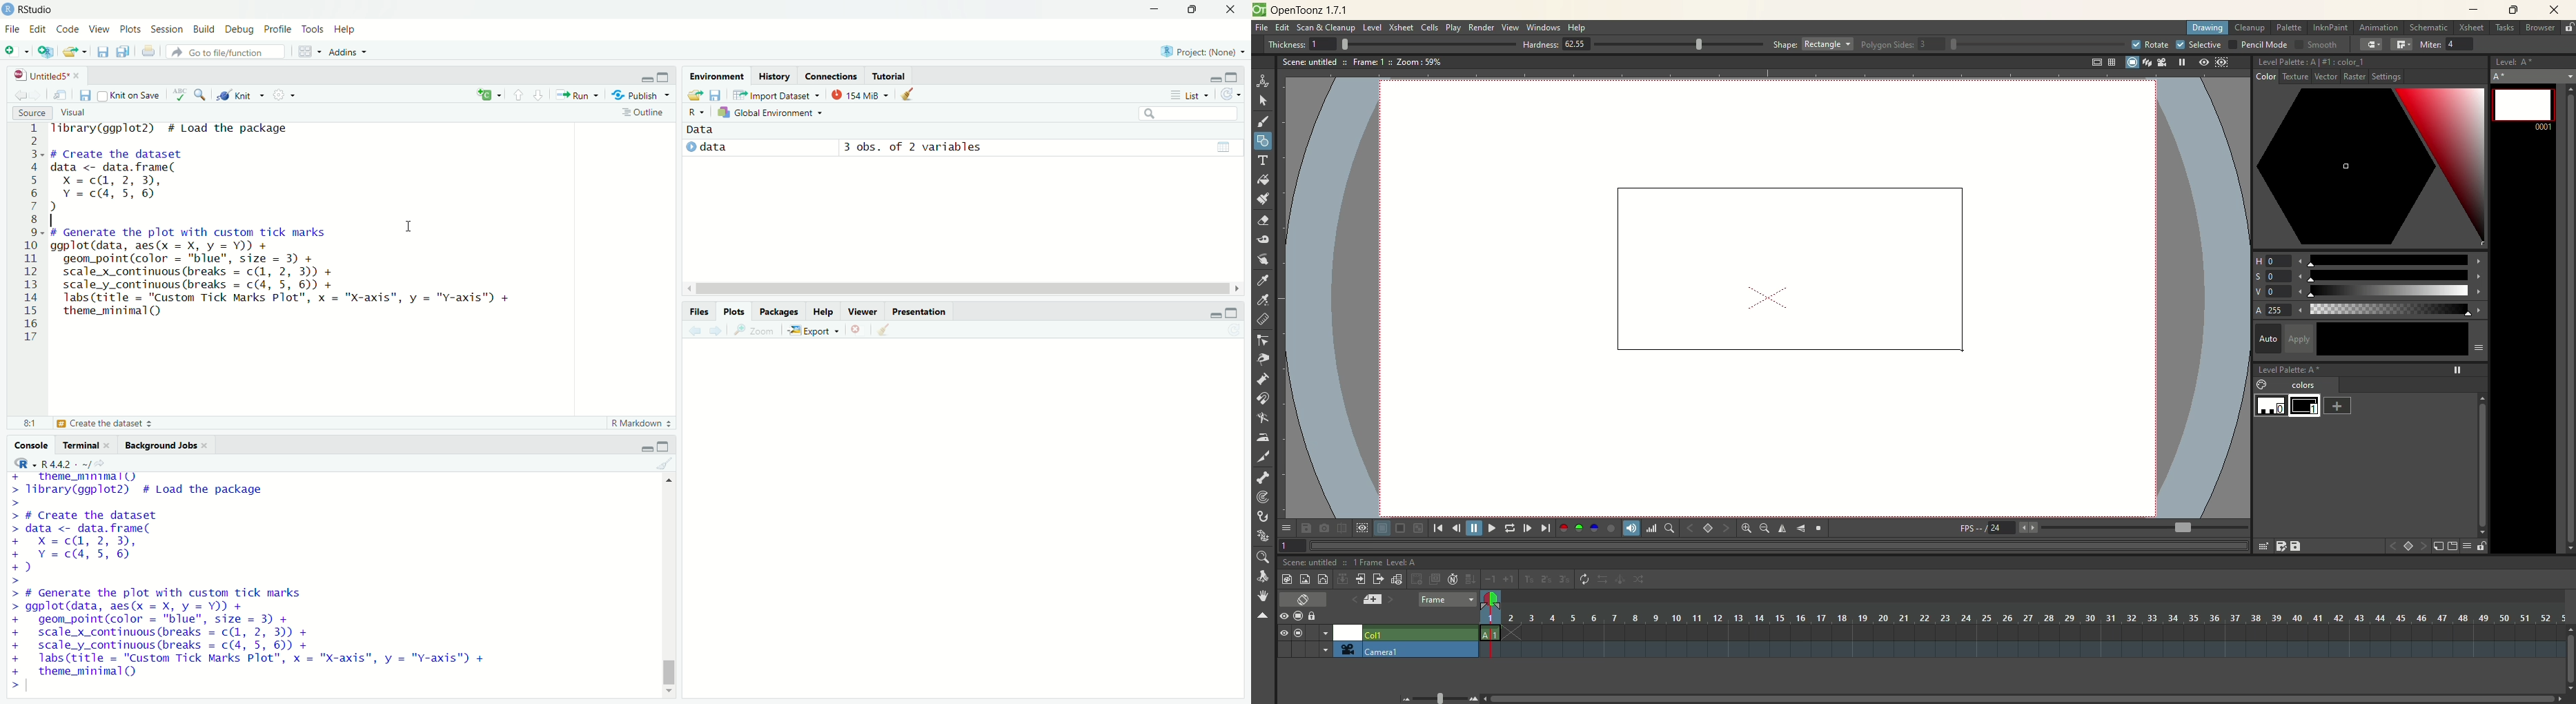 This screenshot has width=2576, height=728. I want to click on code to create the dataset, so click(117, 542).